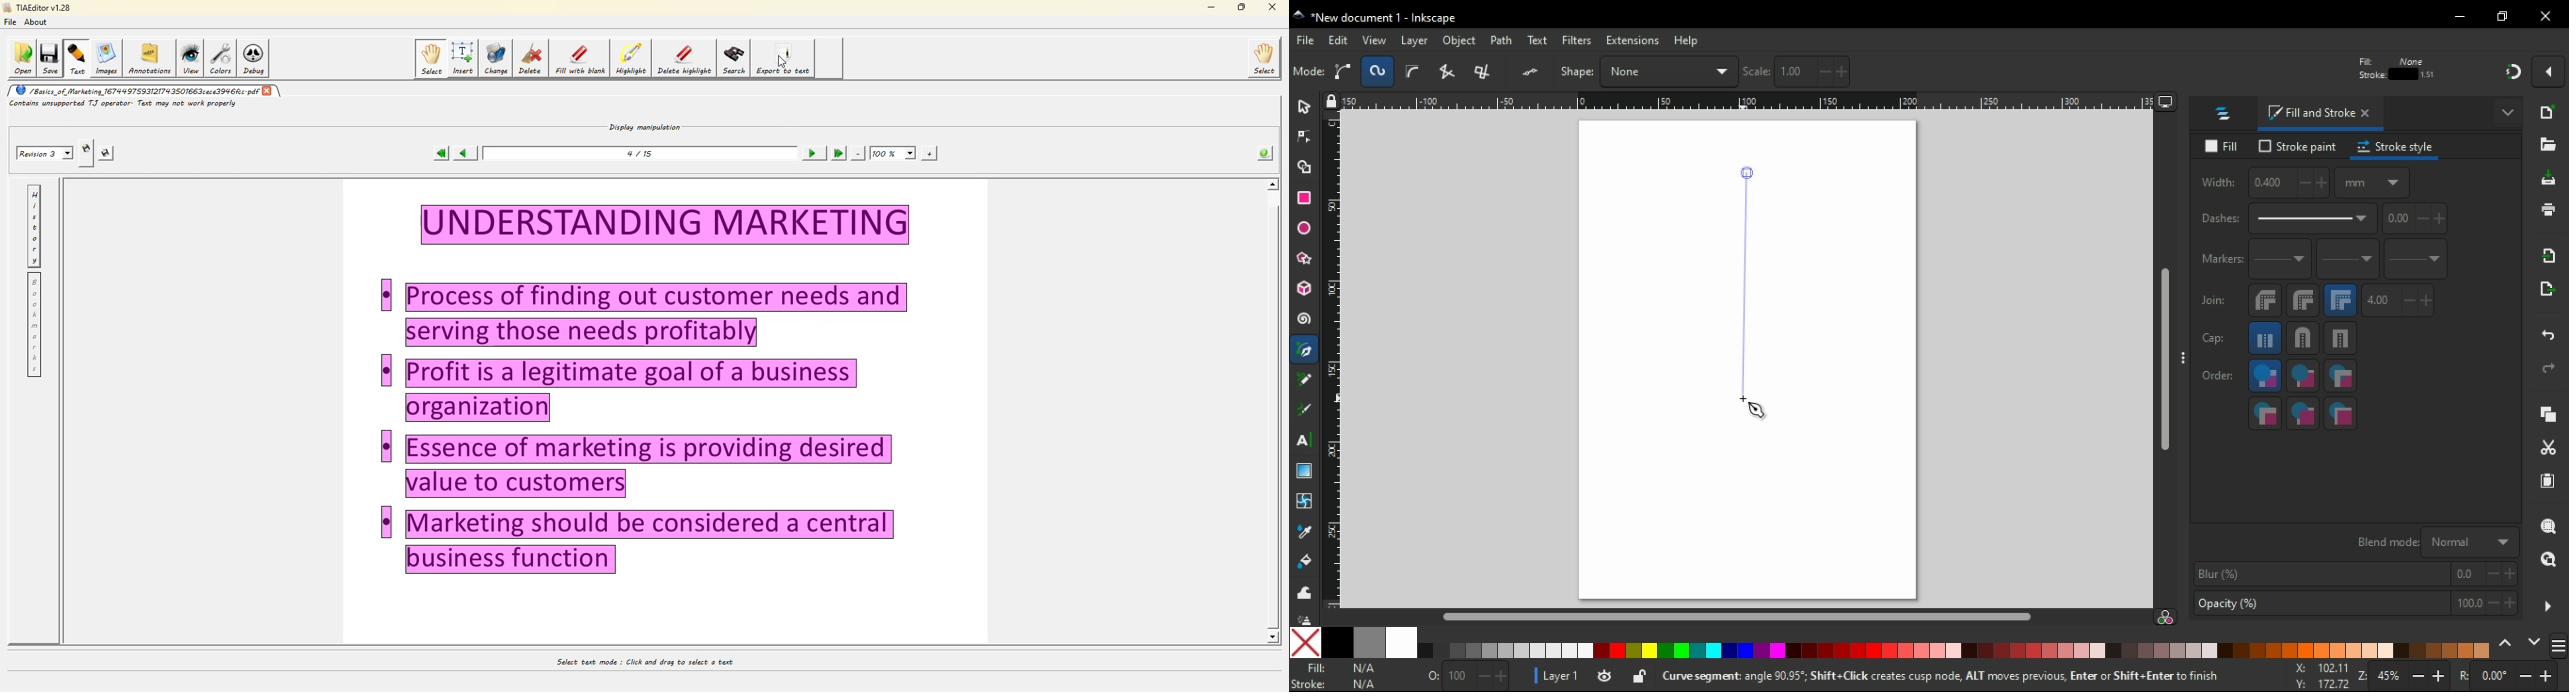  Describe the element at coordinates (1927, 678) in the screenshot. I see `Curve segment: angle 30.95"; ShiftClick creates cusp node, ALT moves previous, Enter or Shift+Enter to finish` at that location.